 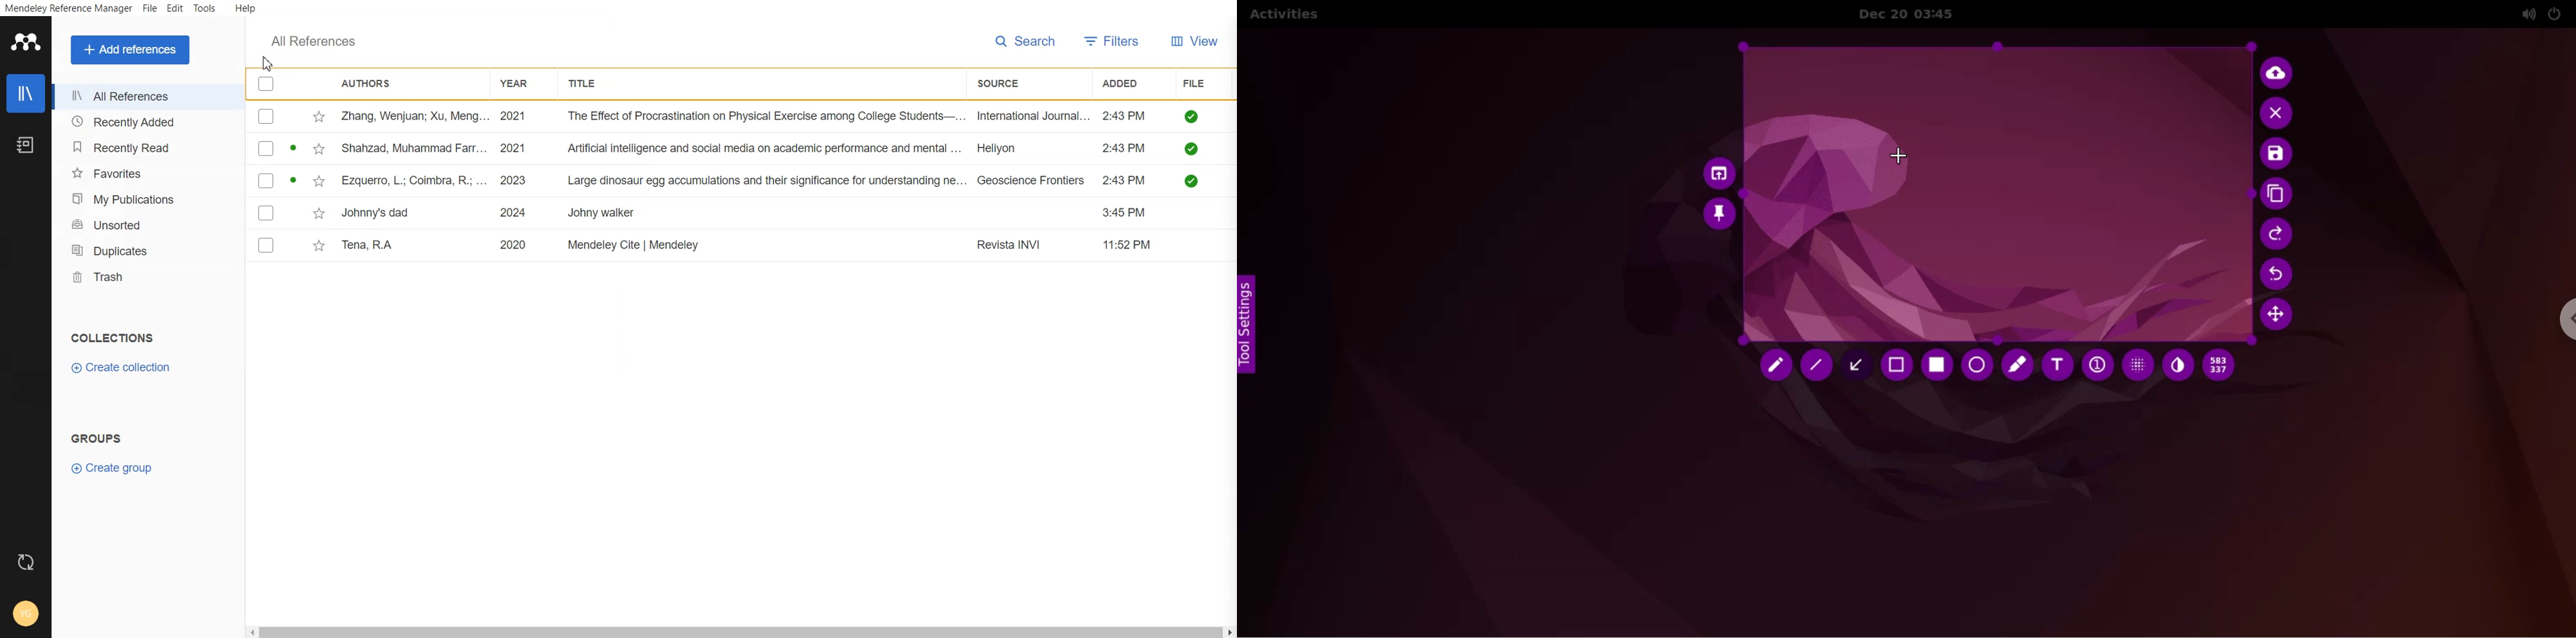 What do you see at coordinates (142, 122) in the screenshot?
I see `Recently Added` at bounding box center [142, 122].